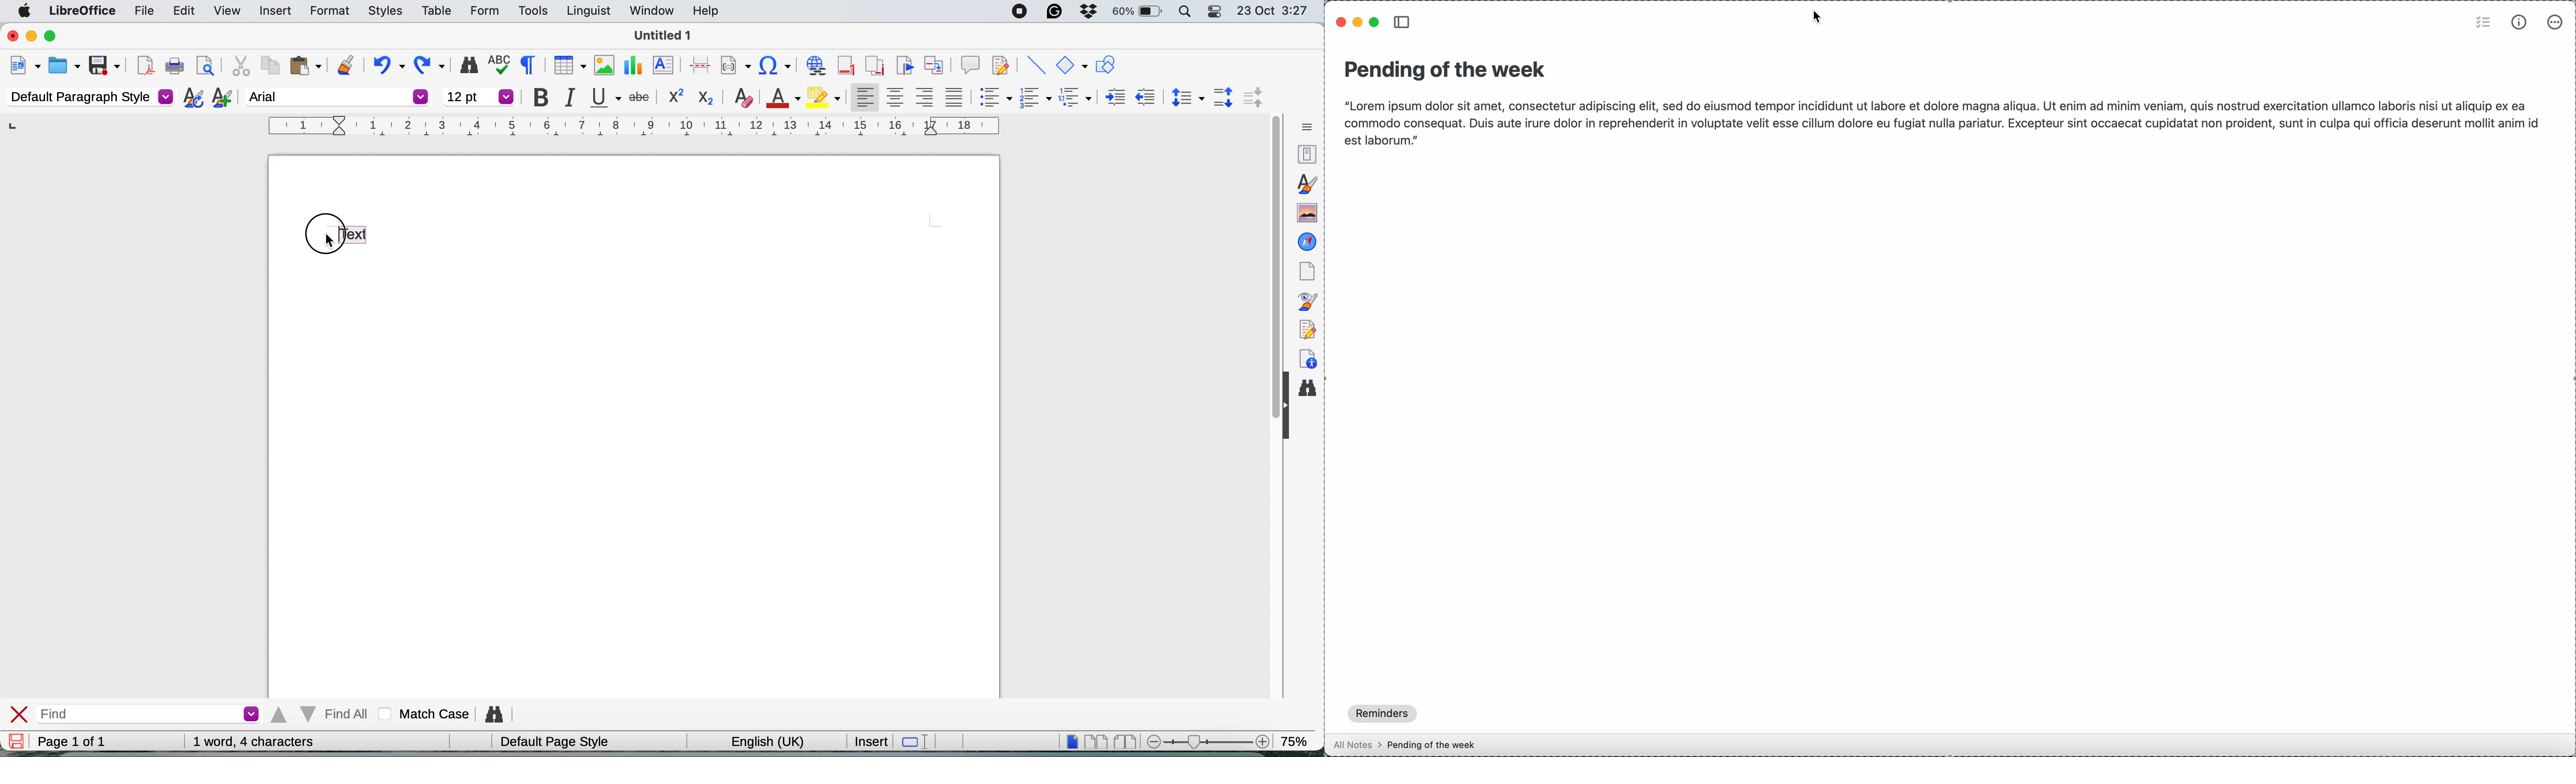 The width and height of the screenshot is (2576, 784). What do you see at coordinates (1311, 393) in the screenshot?
I see `find and replace` at bounding box center [1311, 393].